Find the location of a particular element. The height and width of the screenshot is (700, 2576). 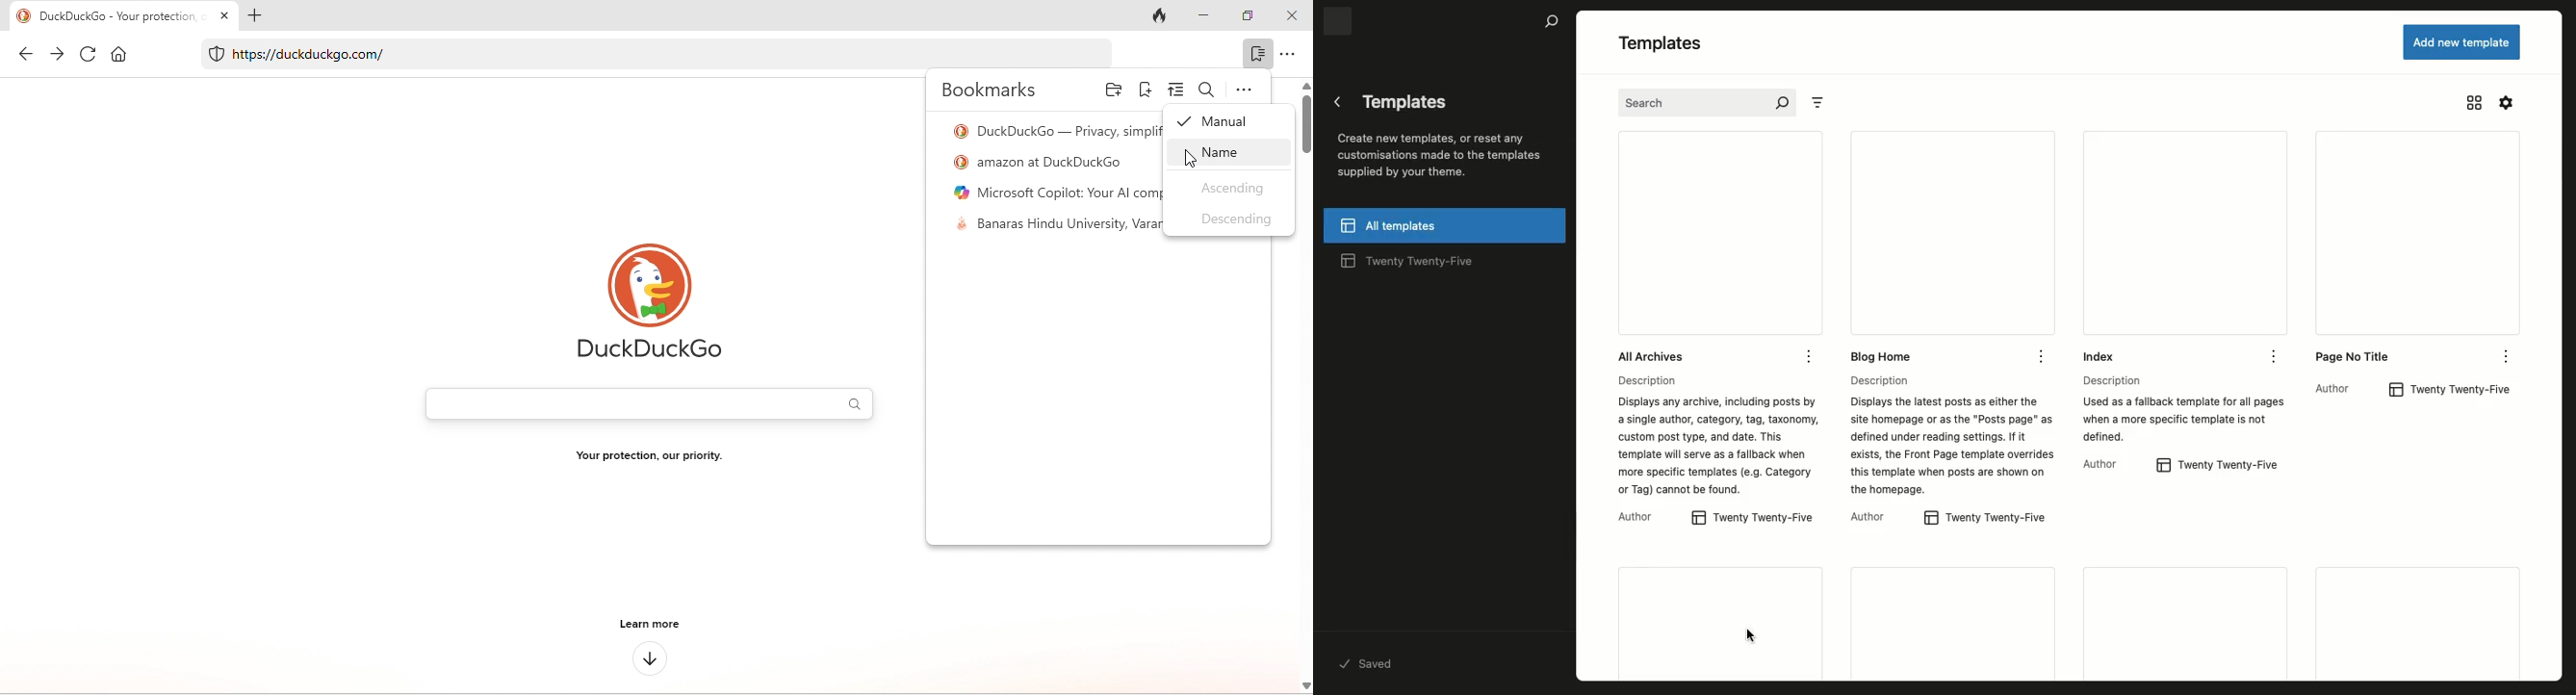

Create new templates, or reset any customisations made to the templates supplied by your theme. is located at coordinates (1443, 162).